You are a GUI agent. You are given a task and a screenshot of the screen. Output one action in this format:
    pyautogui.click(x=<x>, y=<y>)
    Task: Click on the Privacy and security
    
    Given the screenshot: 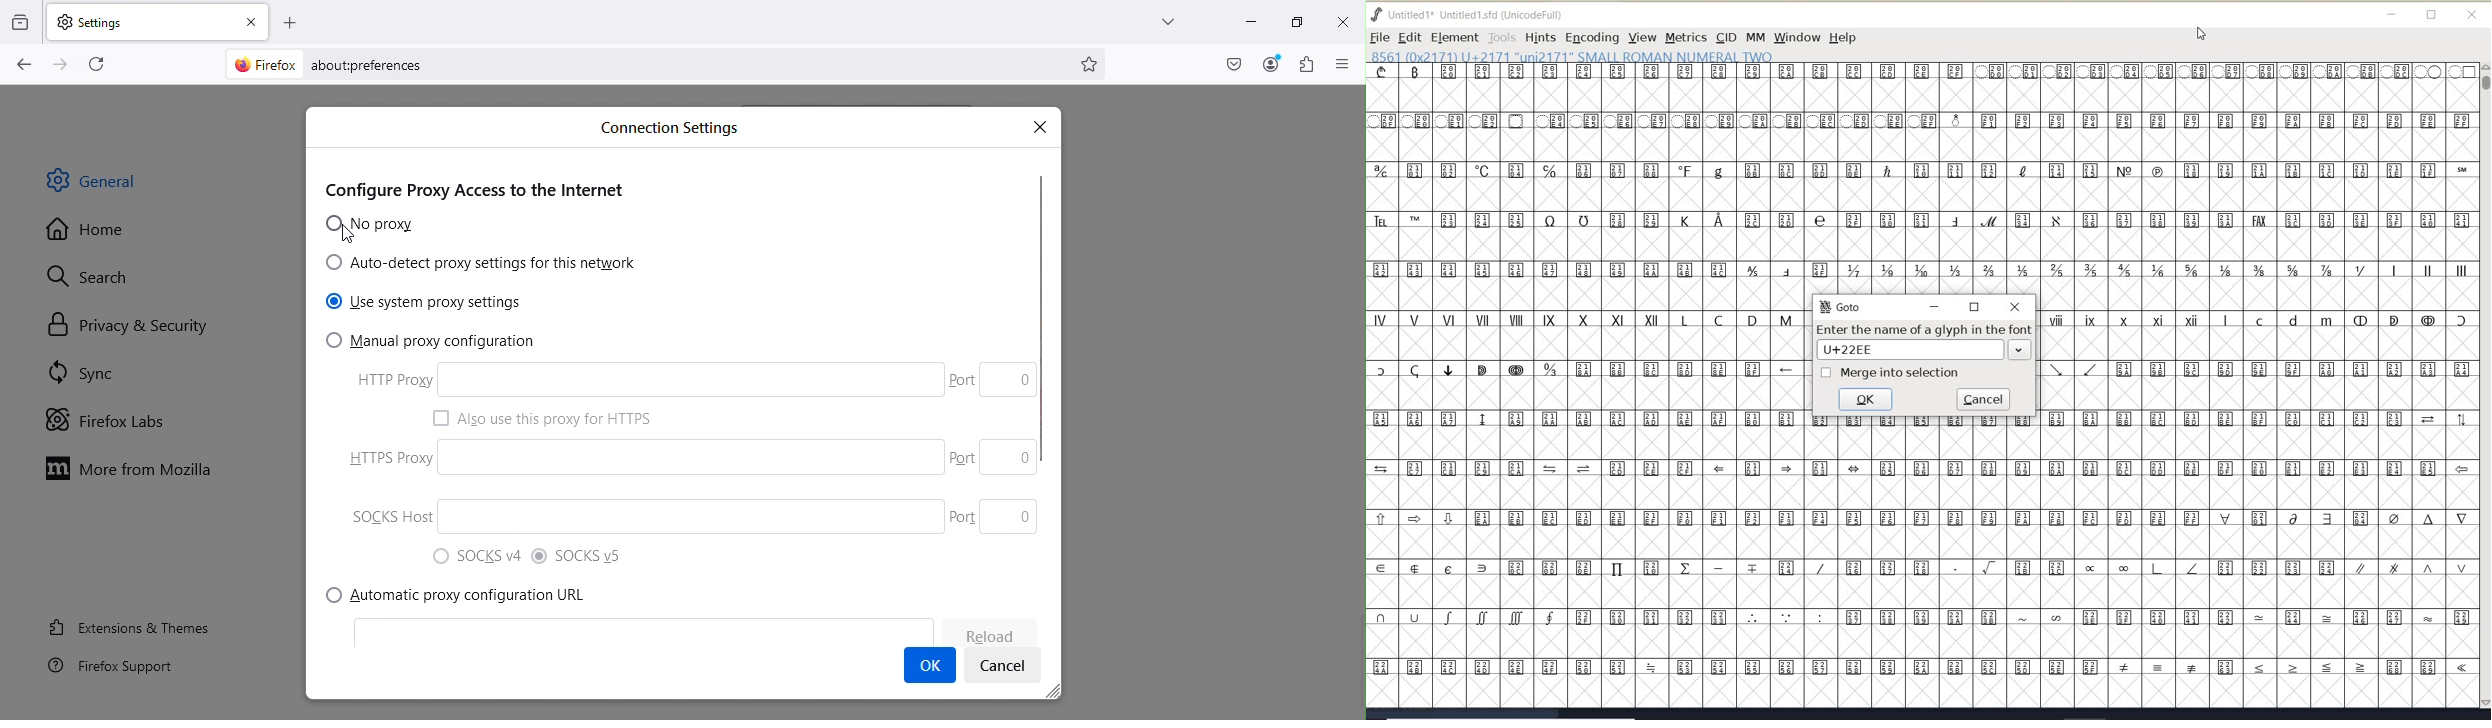 What is the action you would take?
    pyautogui.click(x=119, y=324)
    